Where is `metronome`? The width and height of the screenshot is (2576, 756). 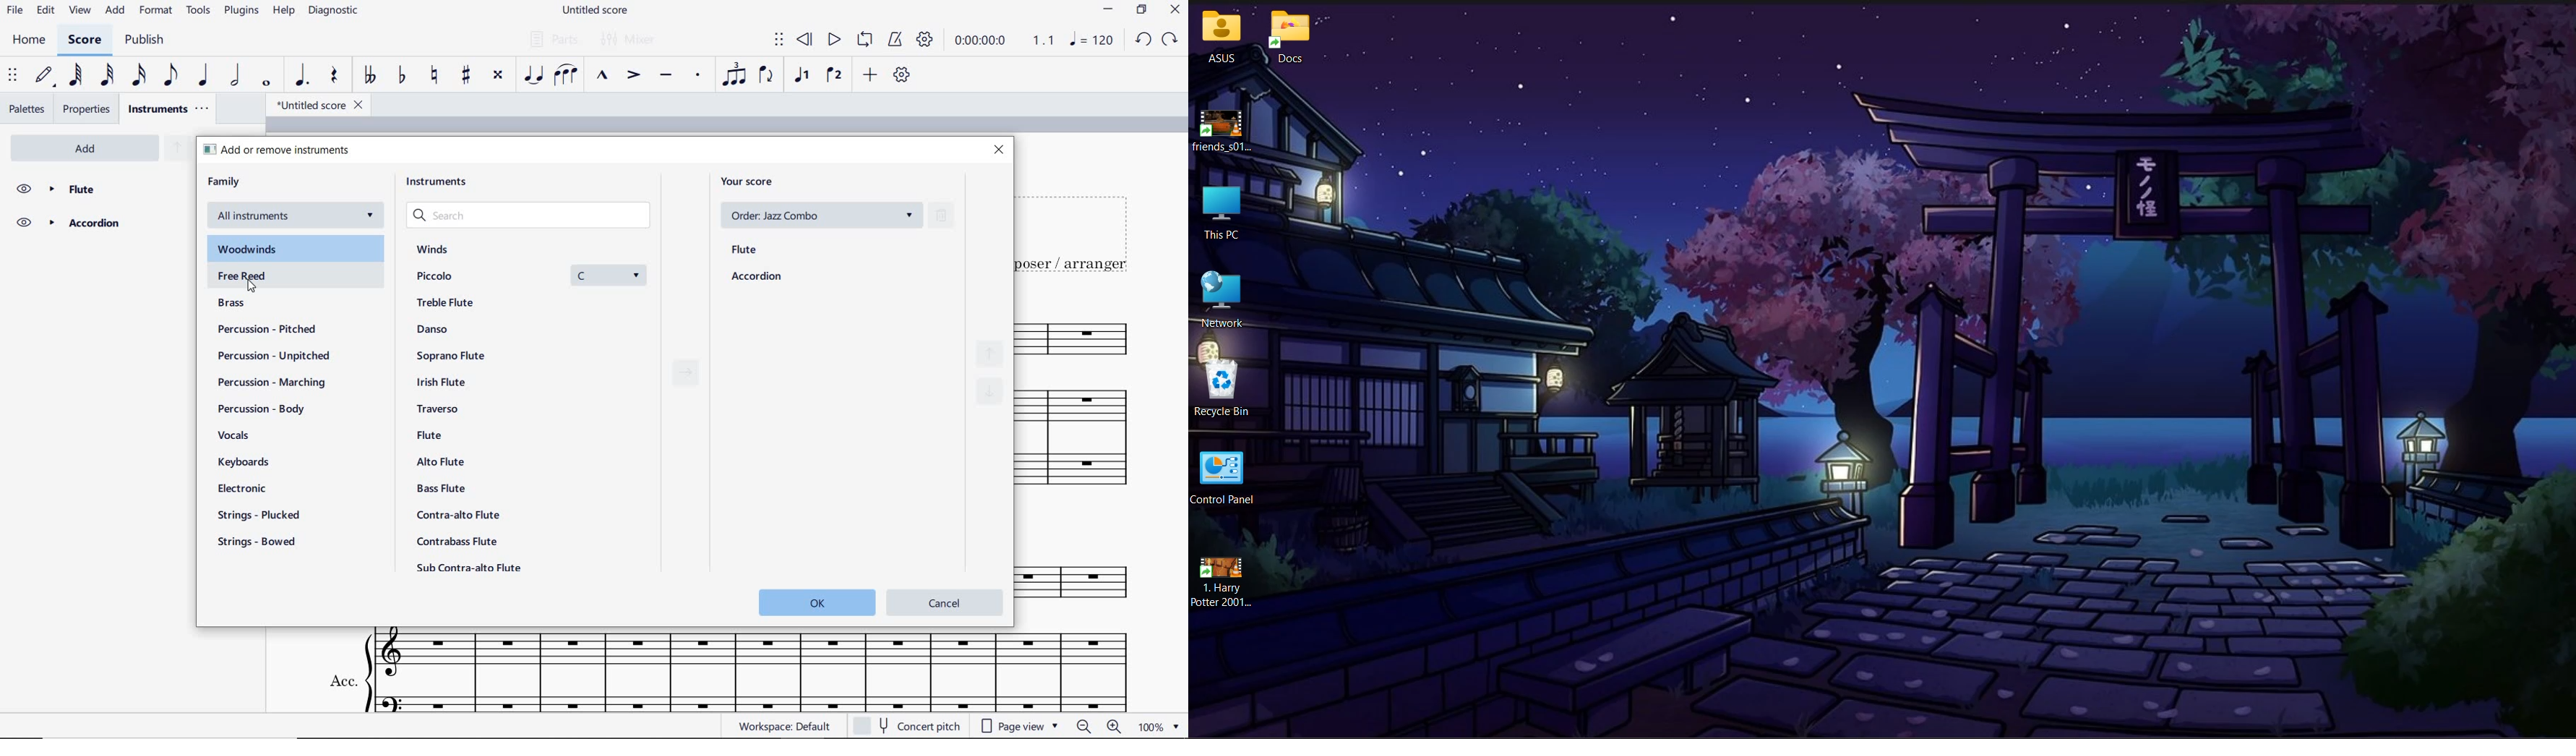 metronome is located at coordinates (894, 40).